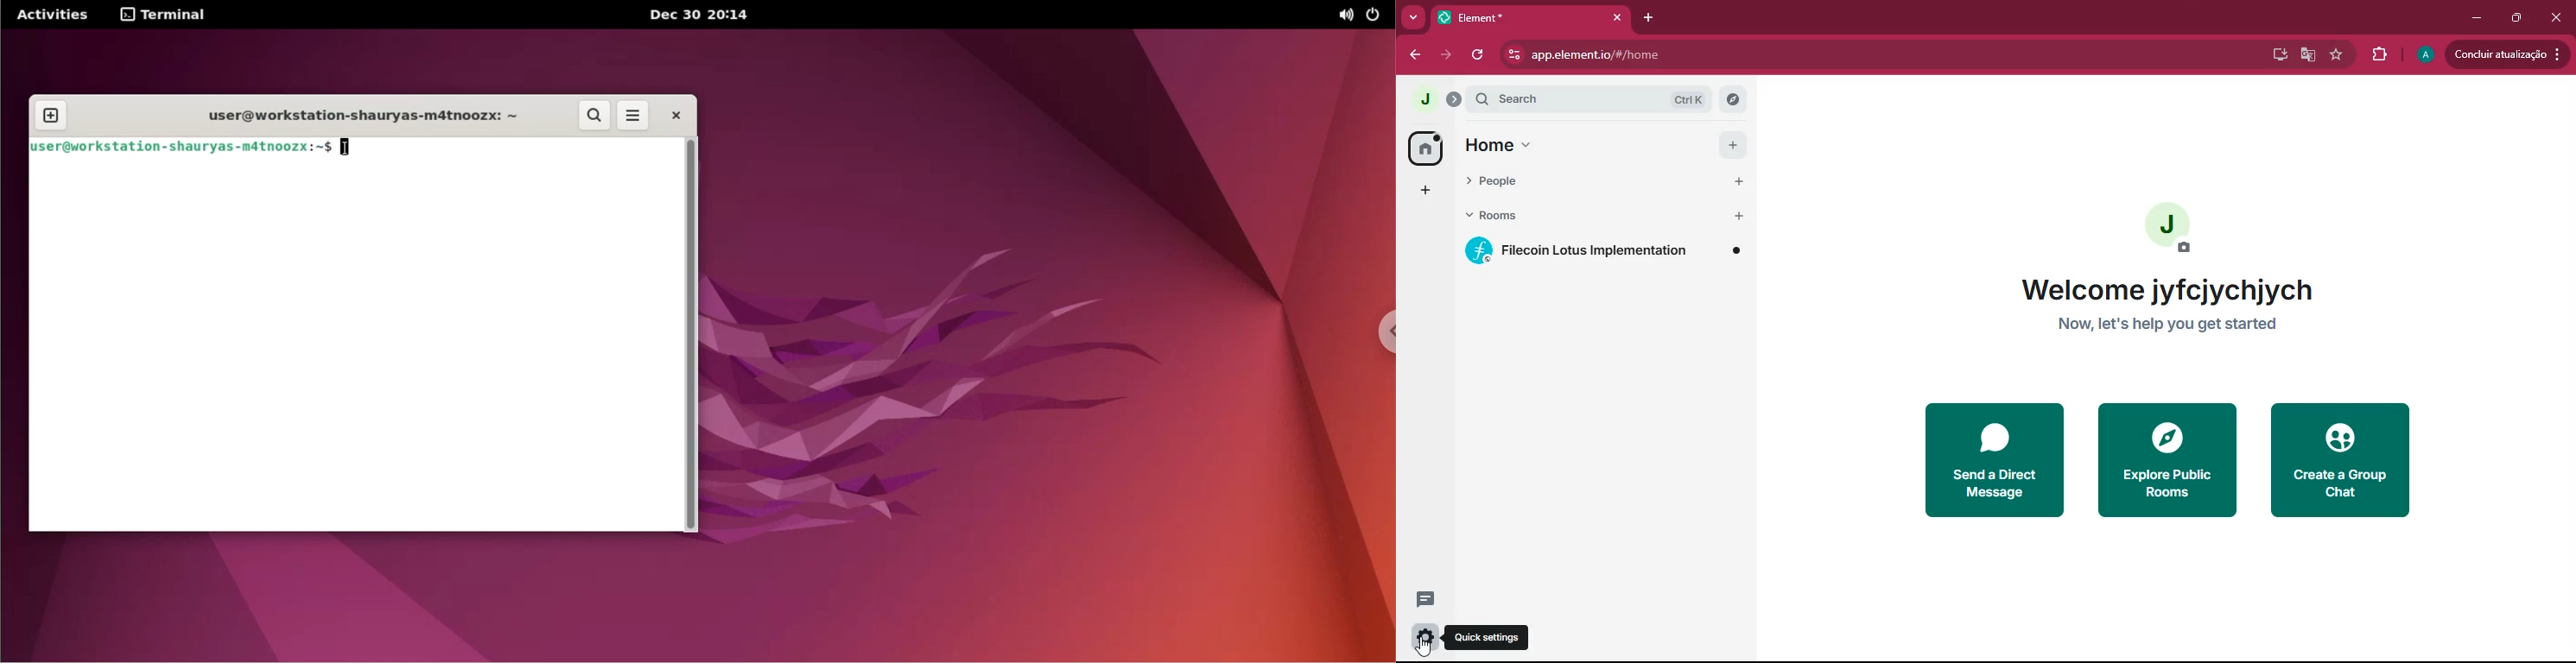 This screenshot has width=2576, height=672. What do you see at coordinates (2478, 16) in the screenshot?
I see `minimize` at bounding box center [2478, 16].